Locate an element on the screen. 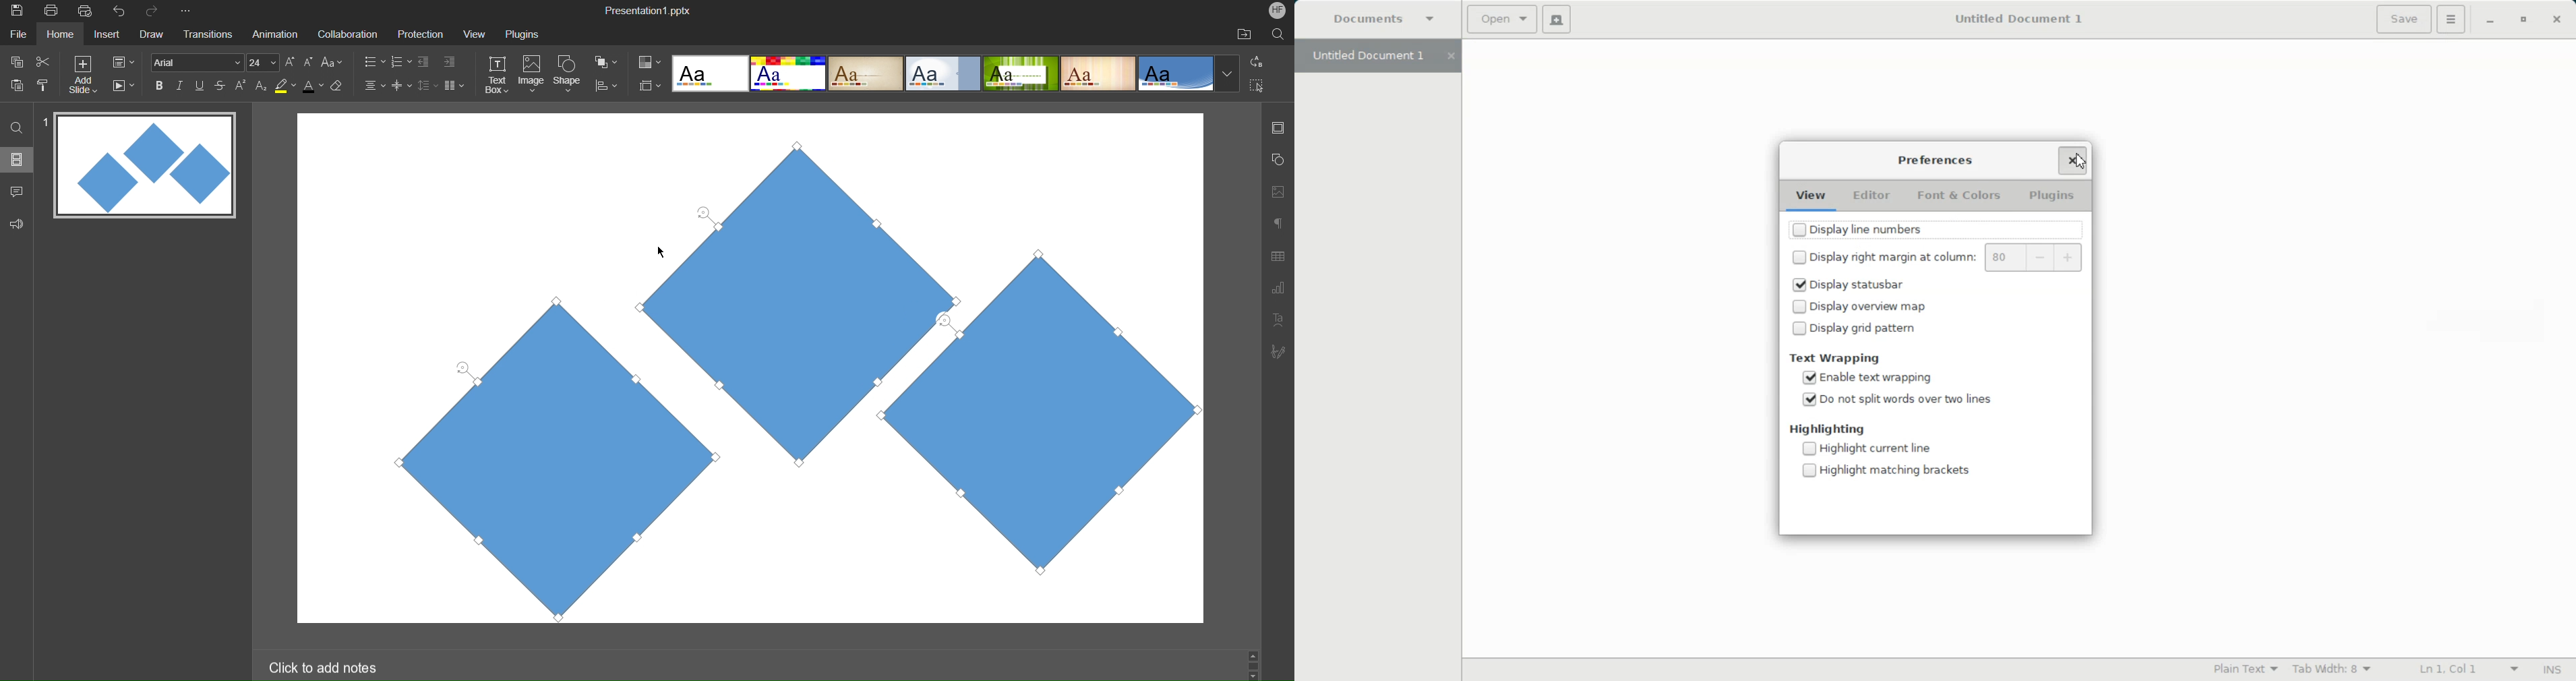  (un)check Disable Highlight current line is located at coordinates (1868, 448).